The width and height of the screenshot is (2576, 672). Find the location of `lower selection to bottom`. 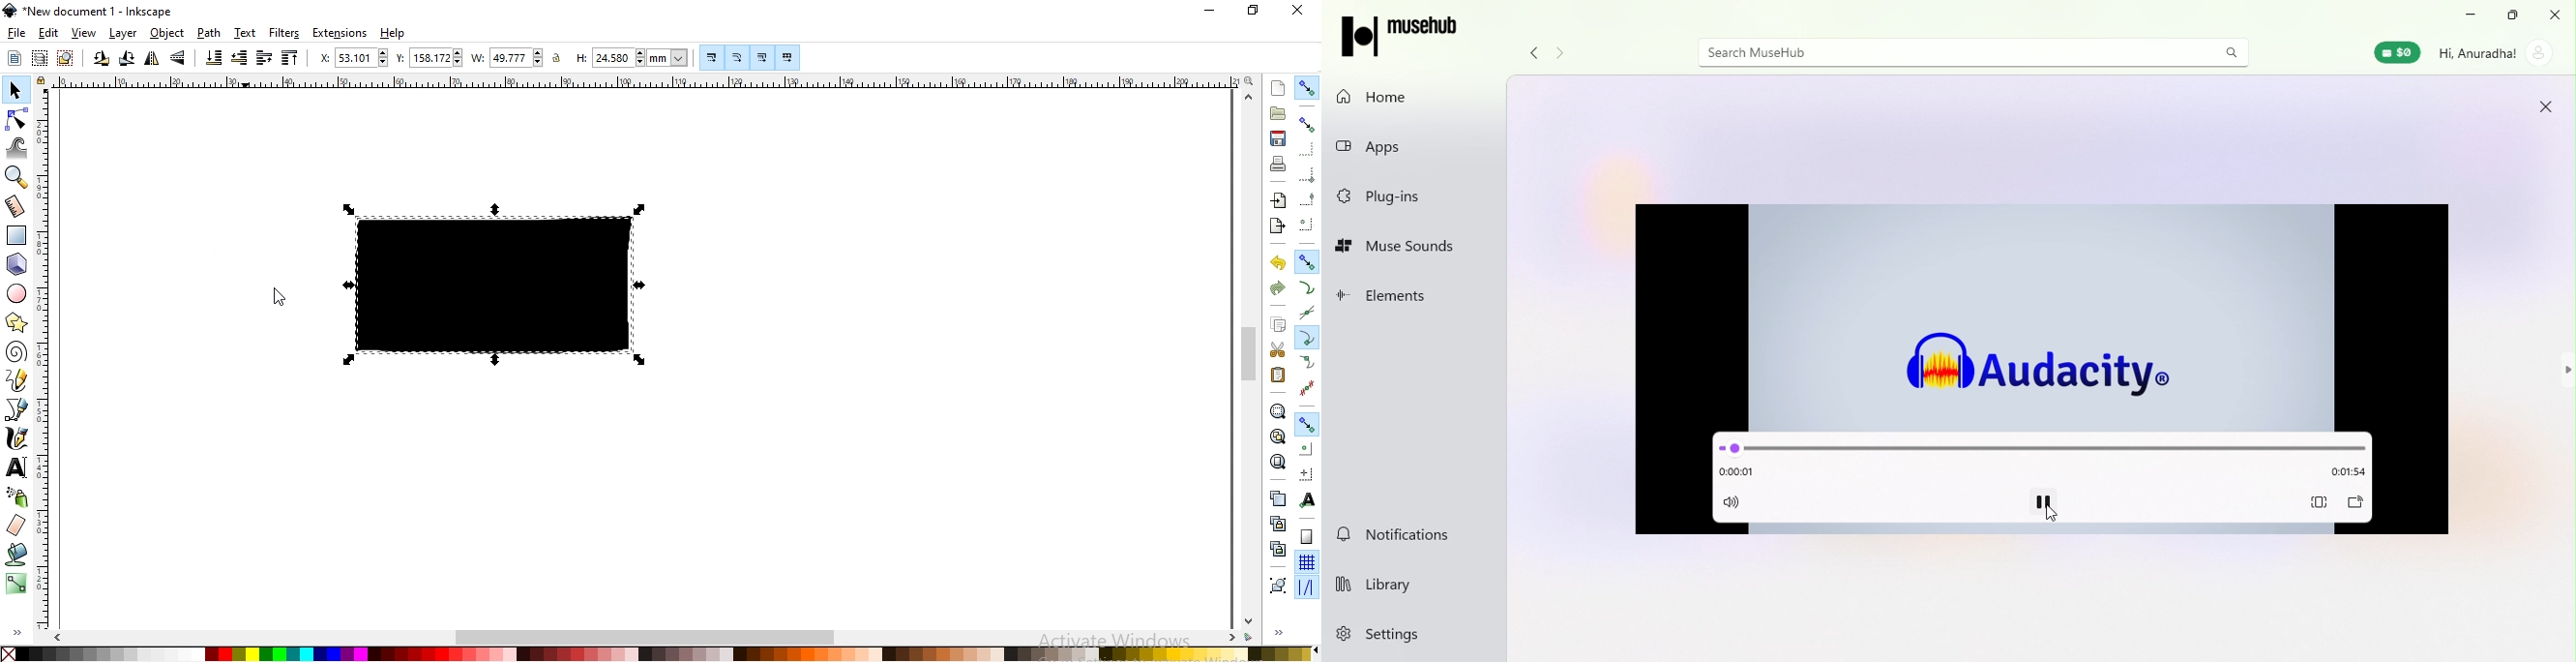

lower selection to bottom is located at coordinates (213, 58).